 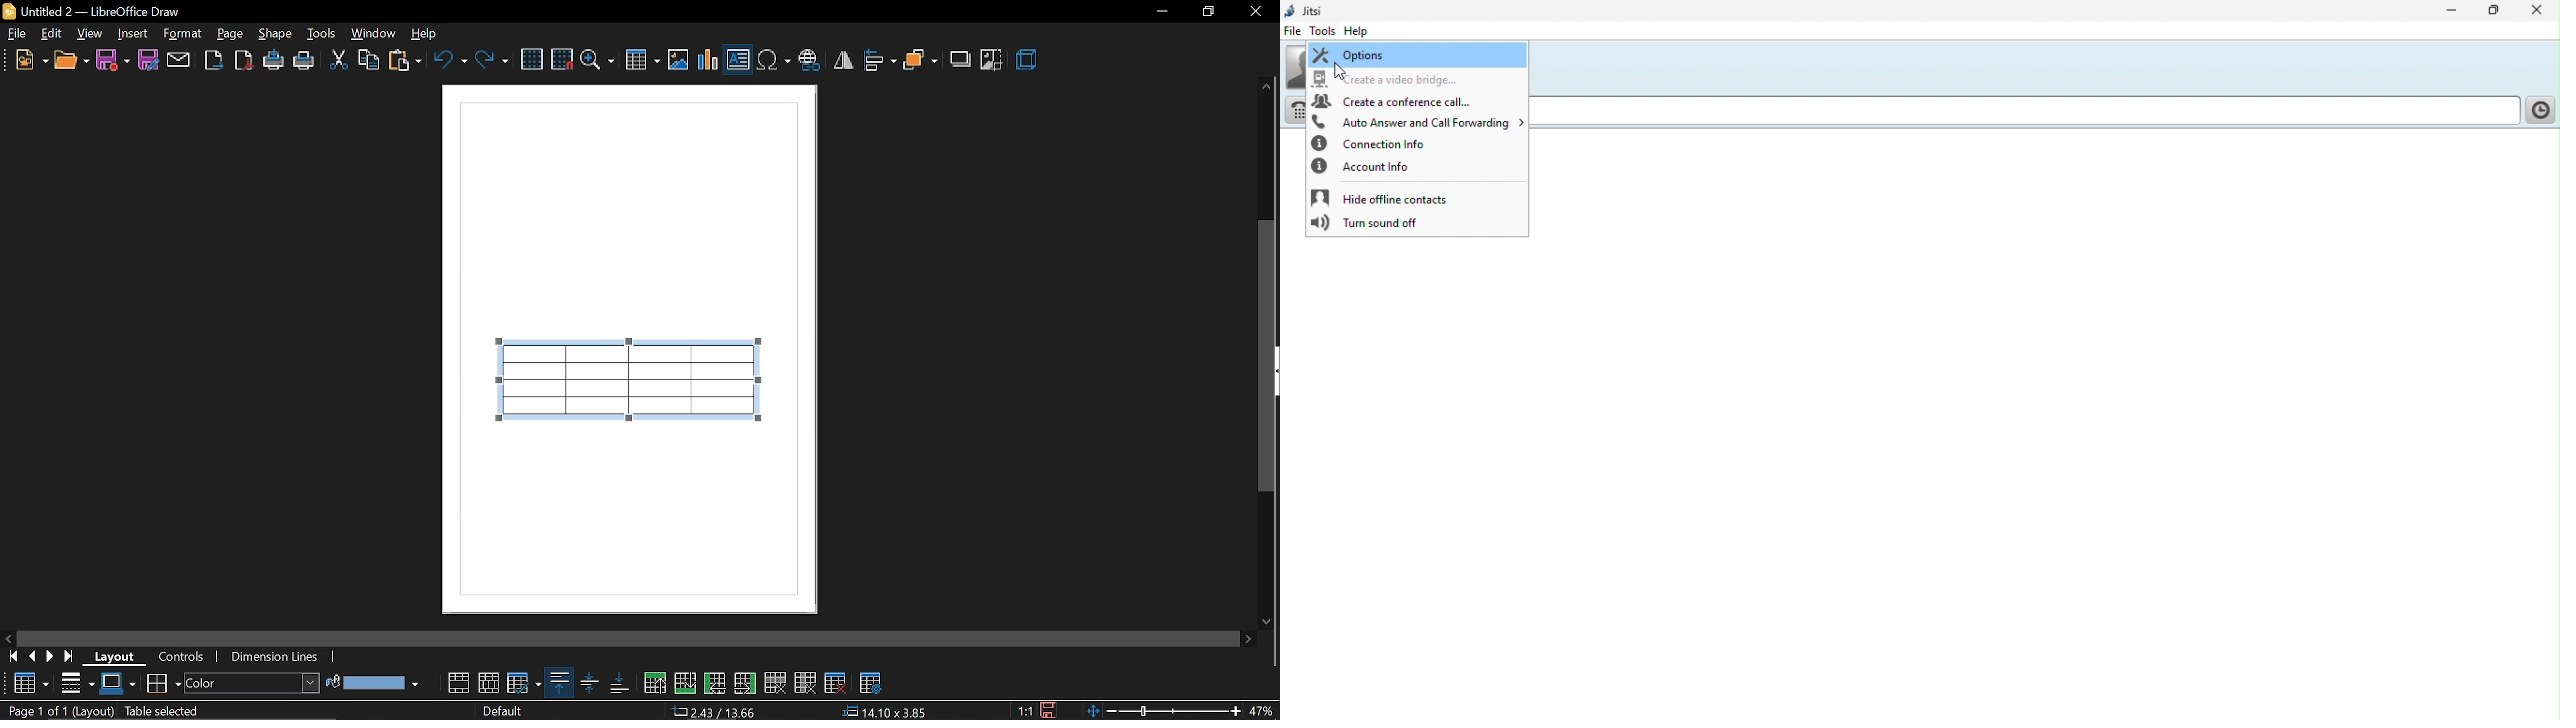 I want to click on shadow, so click(x=958, y=60).